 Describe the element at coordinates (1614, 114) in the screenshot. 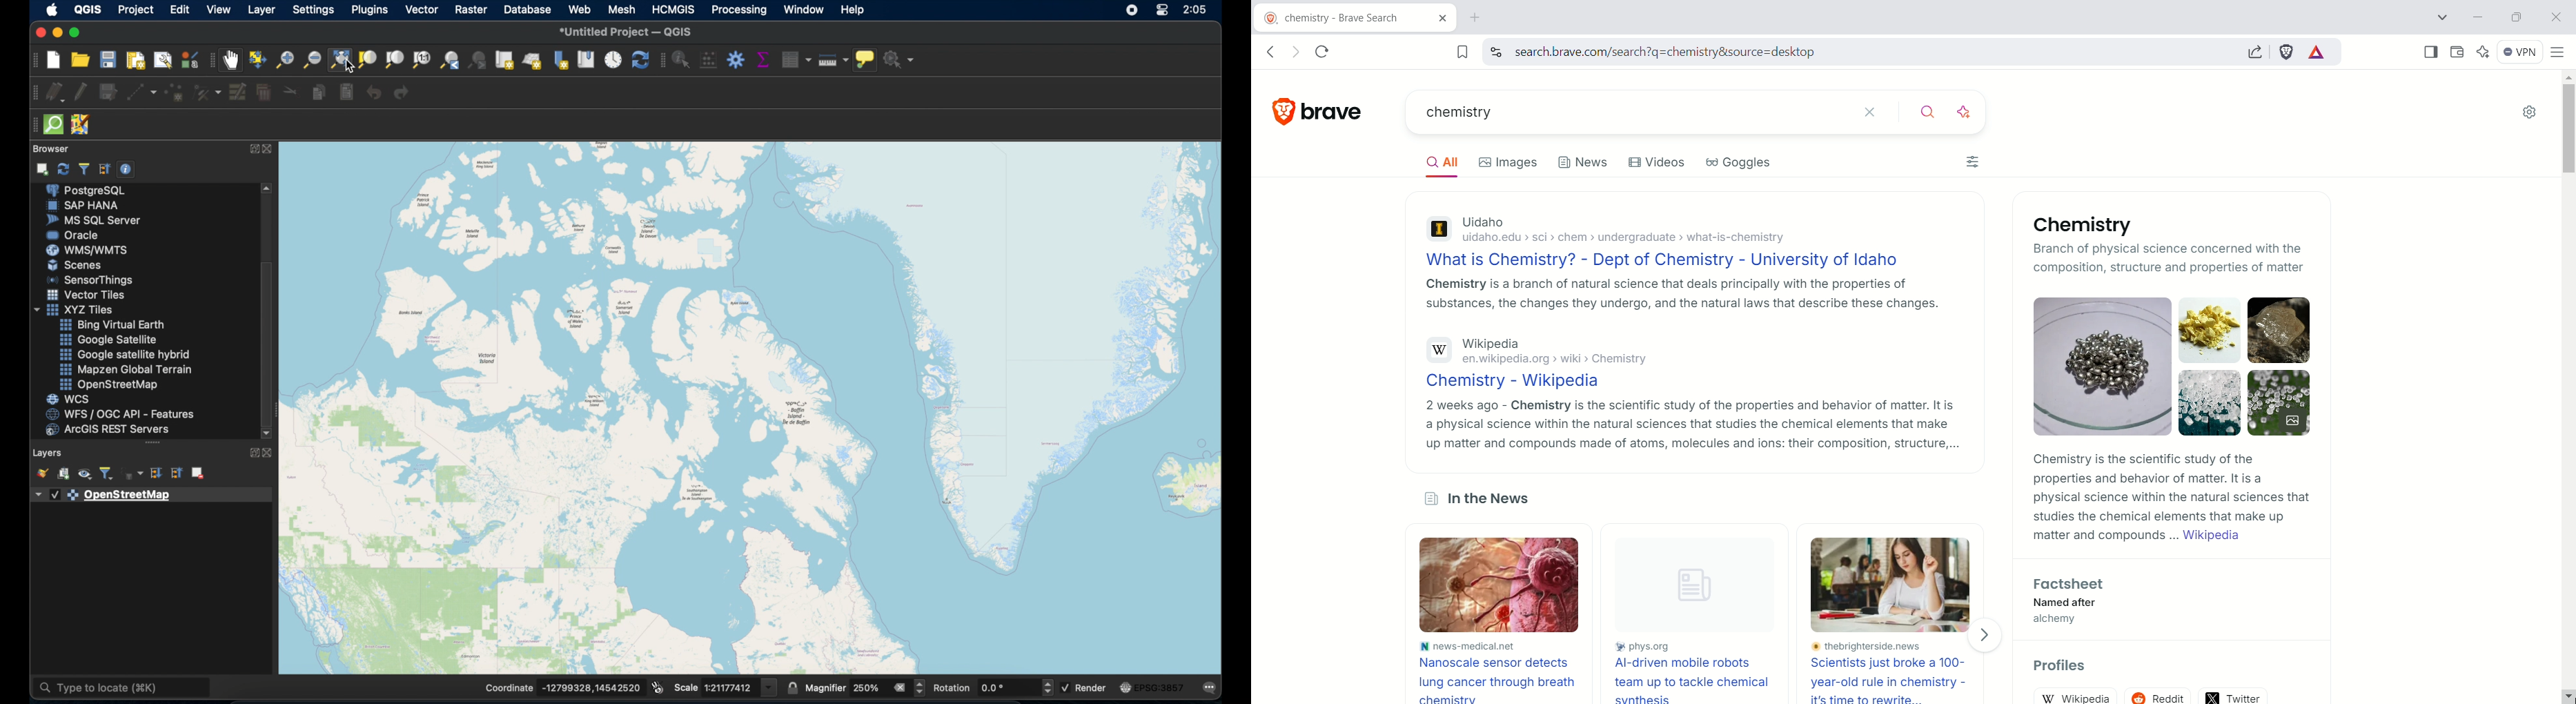

I see `chemistry` at that location.